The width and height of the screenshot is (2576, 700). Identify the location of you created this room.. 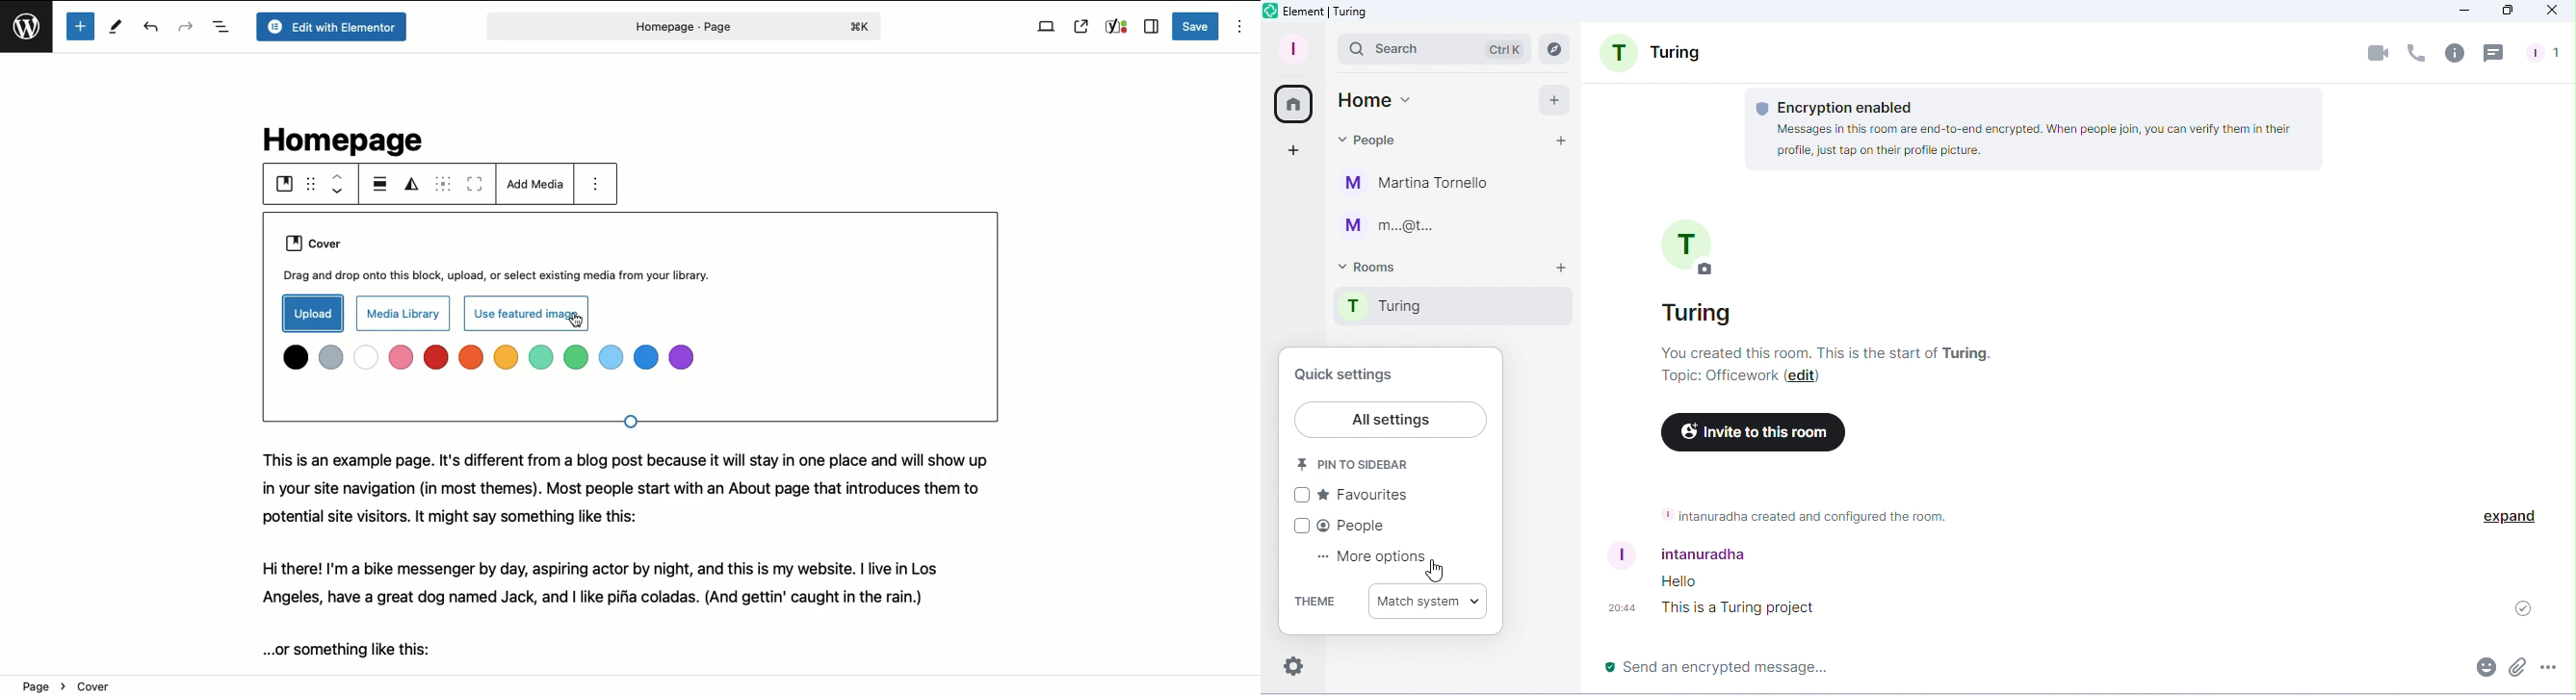
(1834, 353).